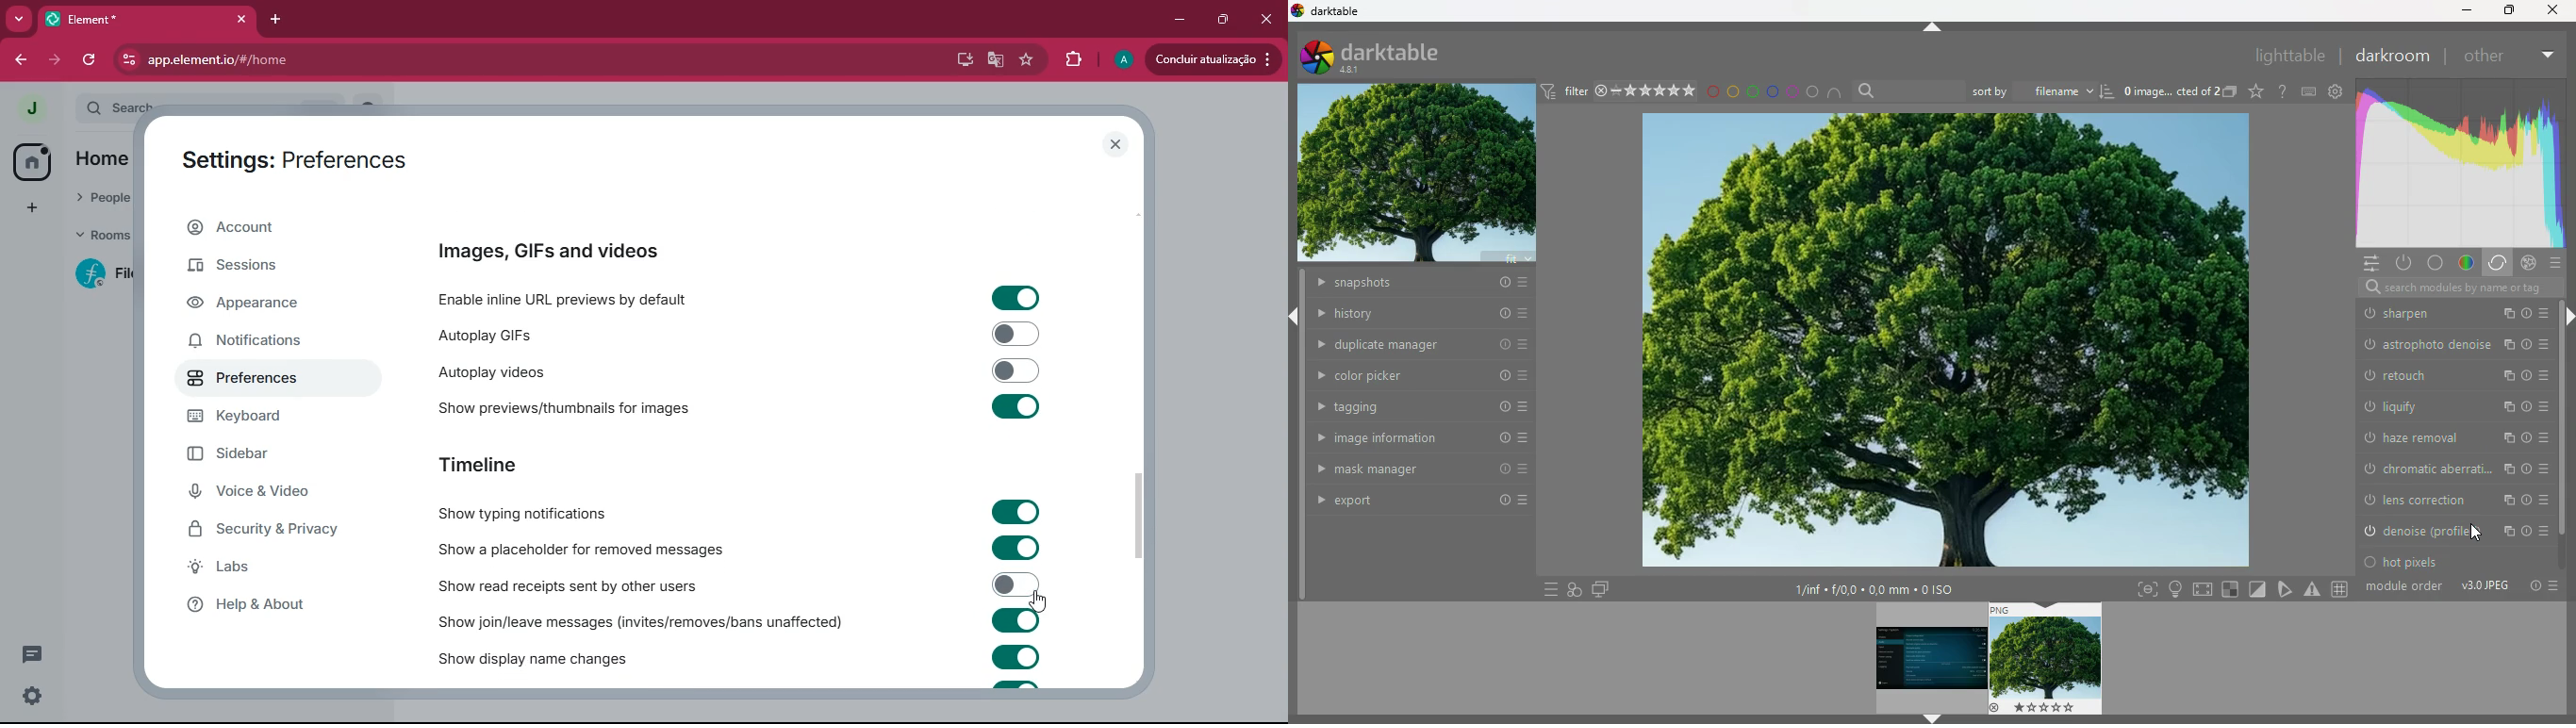 The image size is (2576, 728). Describe the element at coordinates (2147, 589) in the screenshot. I see `frame` at that location.